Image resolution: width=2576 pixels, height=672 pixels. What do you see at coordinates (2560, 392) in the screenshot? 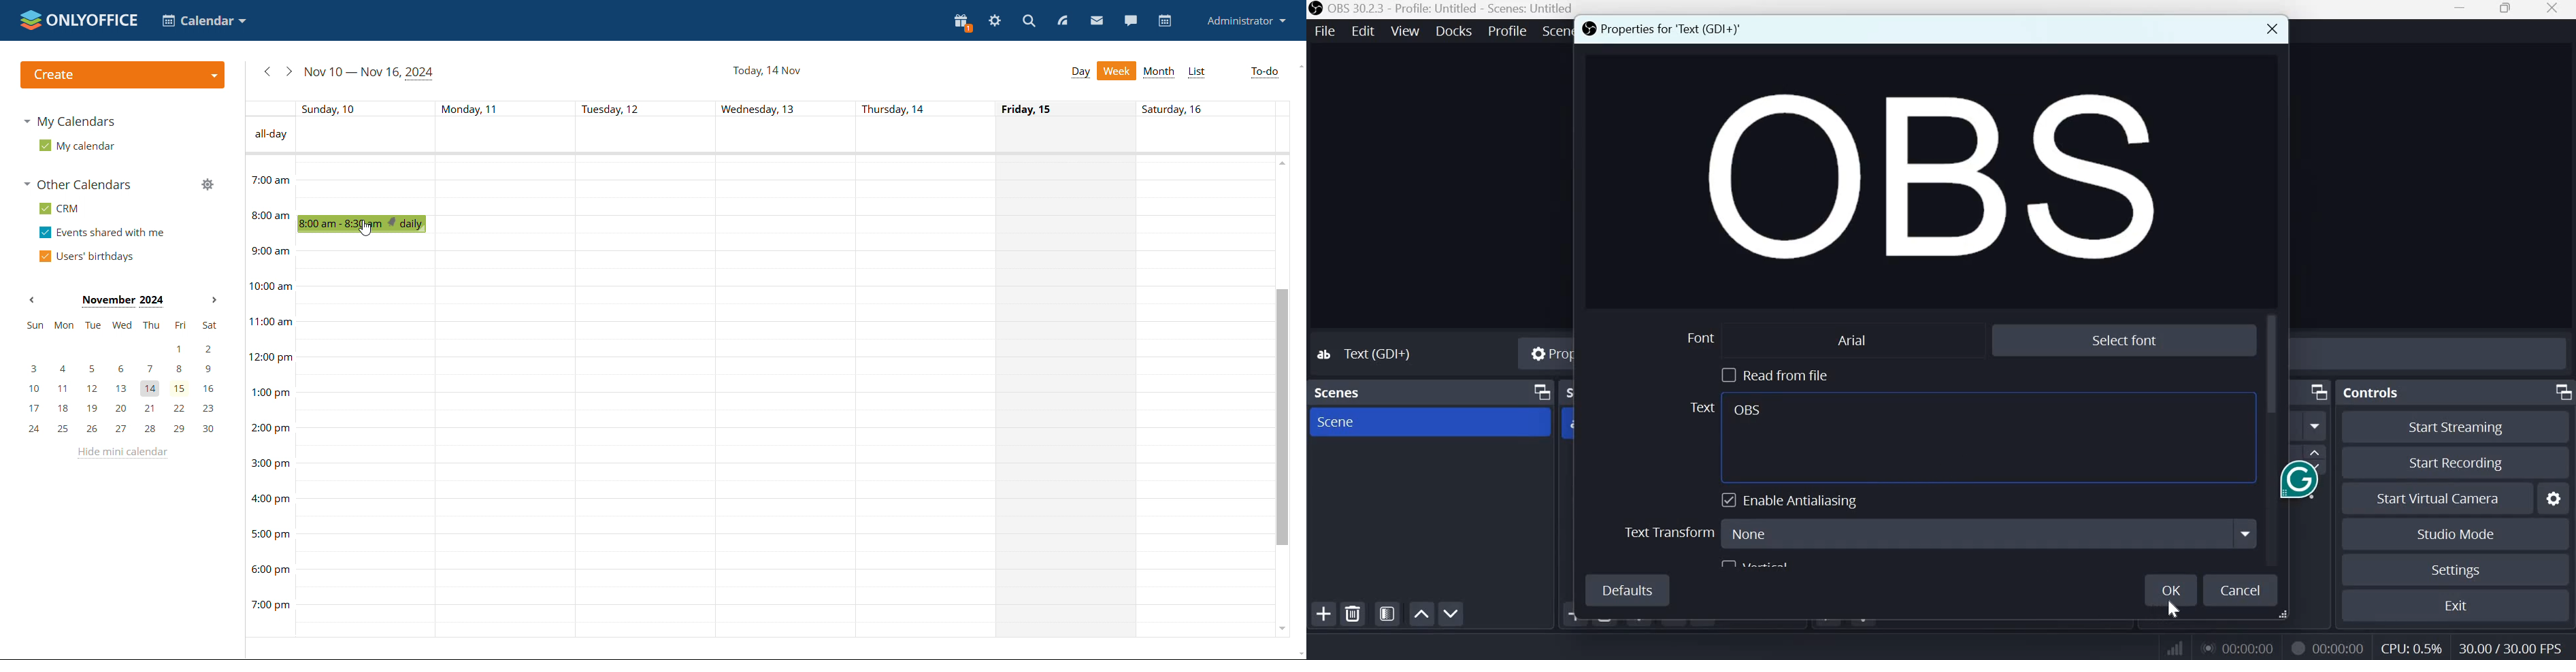
I see ` Dock Options icon` at bounding box center [2560, 392].